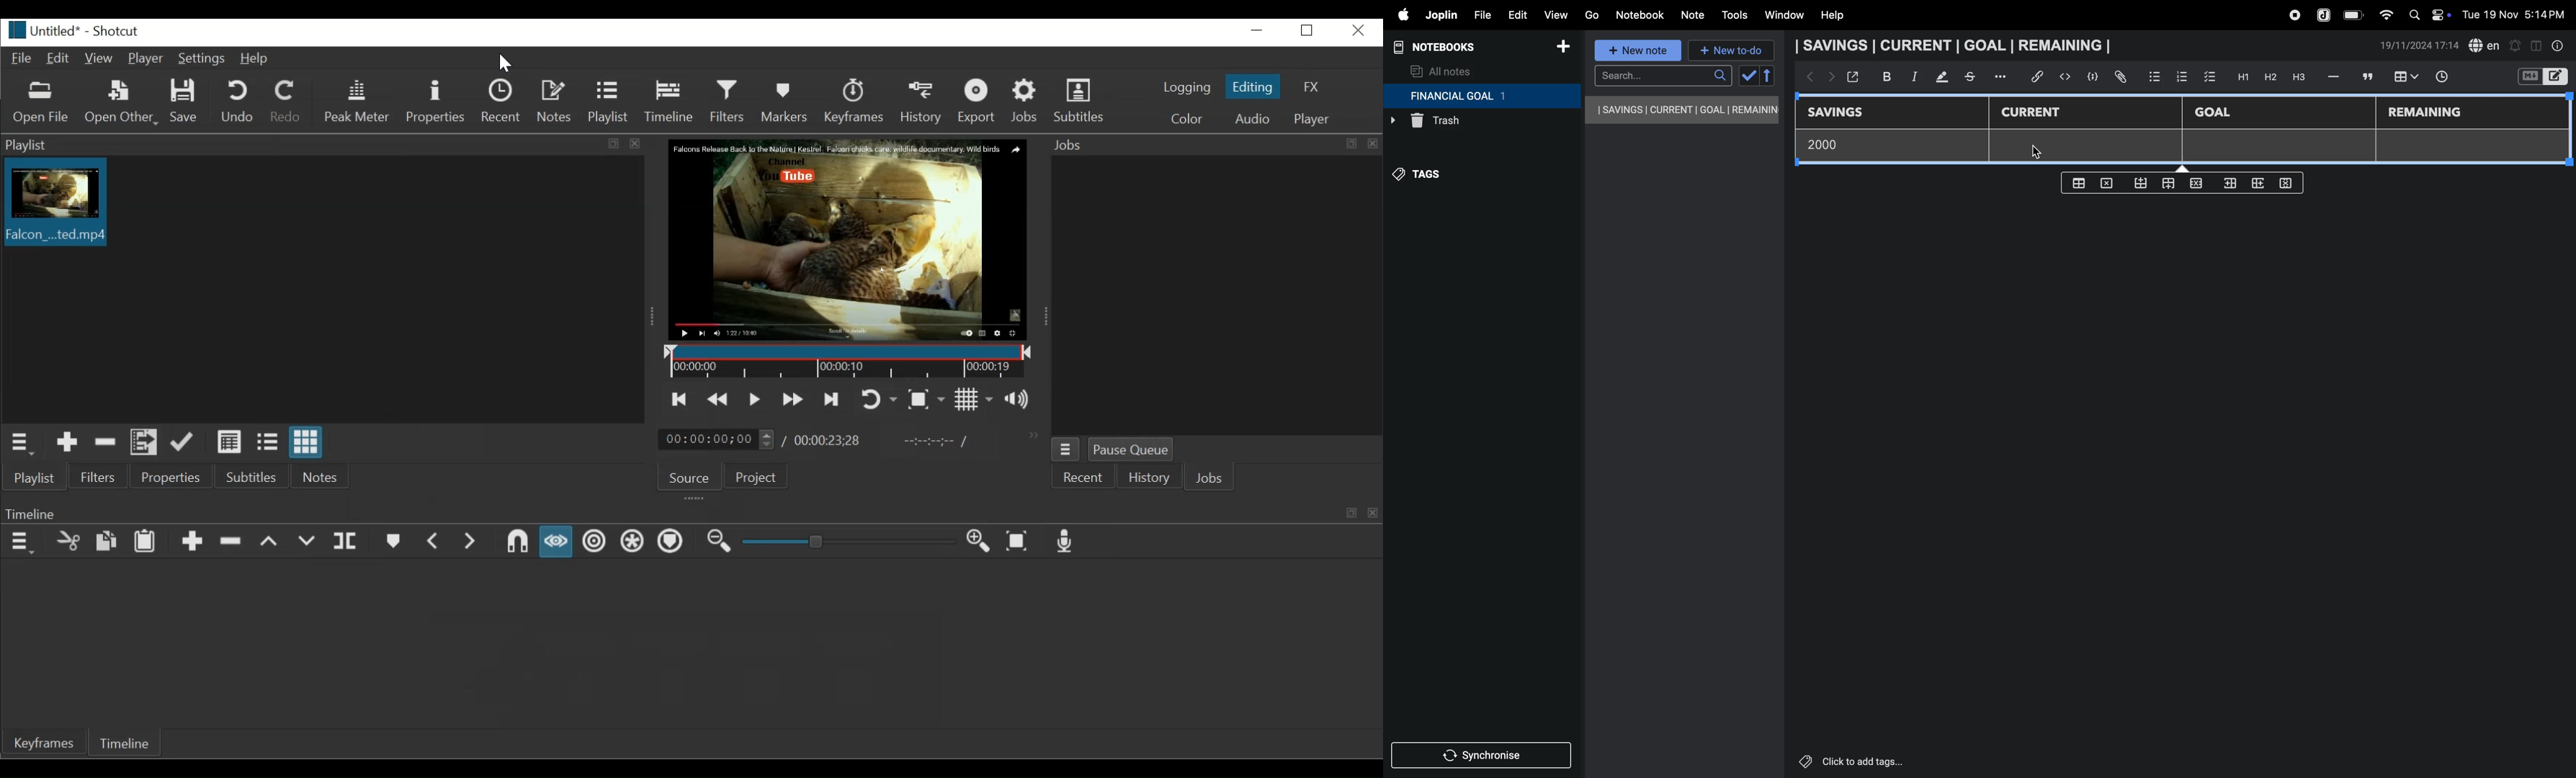 The width and height of the screenshot is (2576, 784). What do you see at coordinates (978, 541) in the screenshot?
I see `Zoom Timeline in` at bounding box center [978, 541].